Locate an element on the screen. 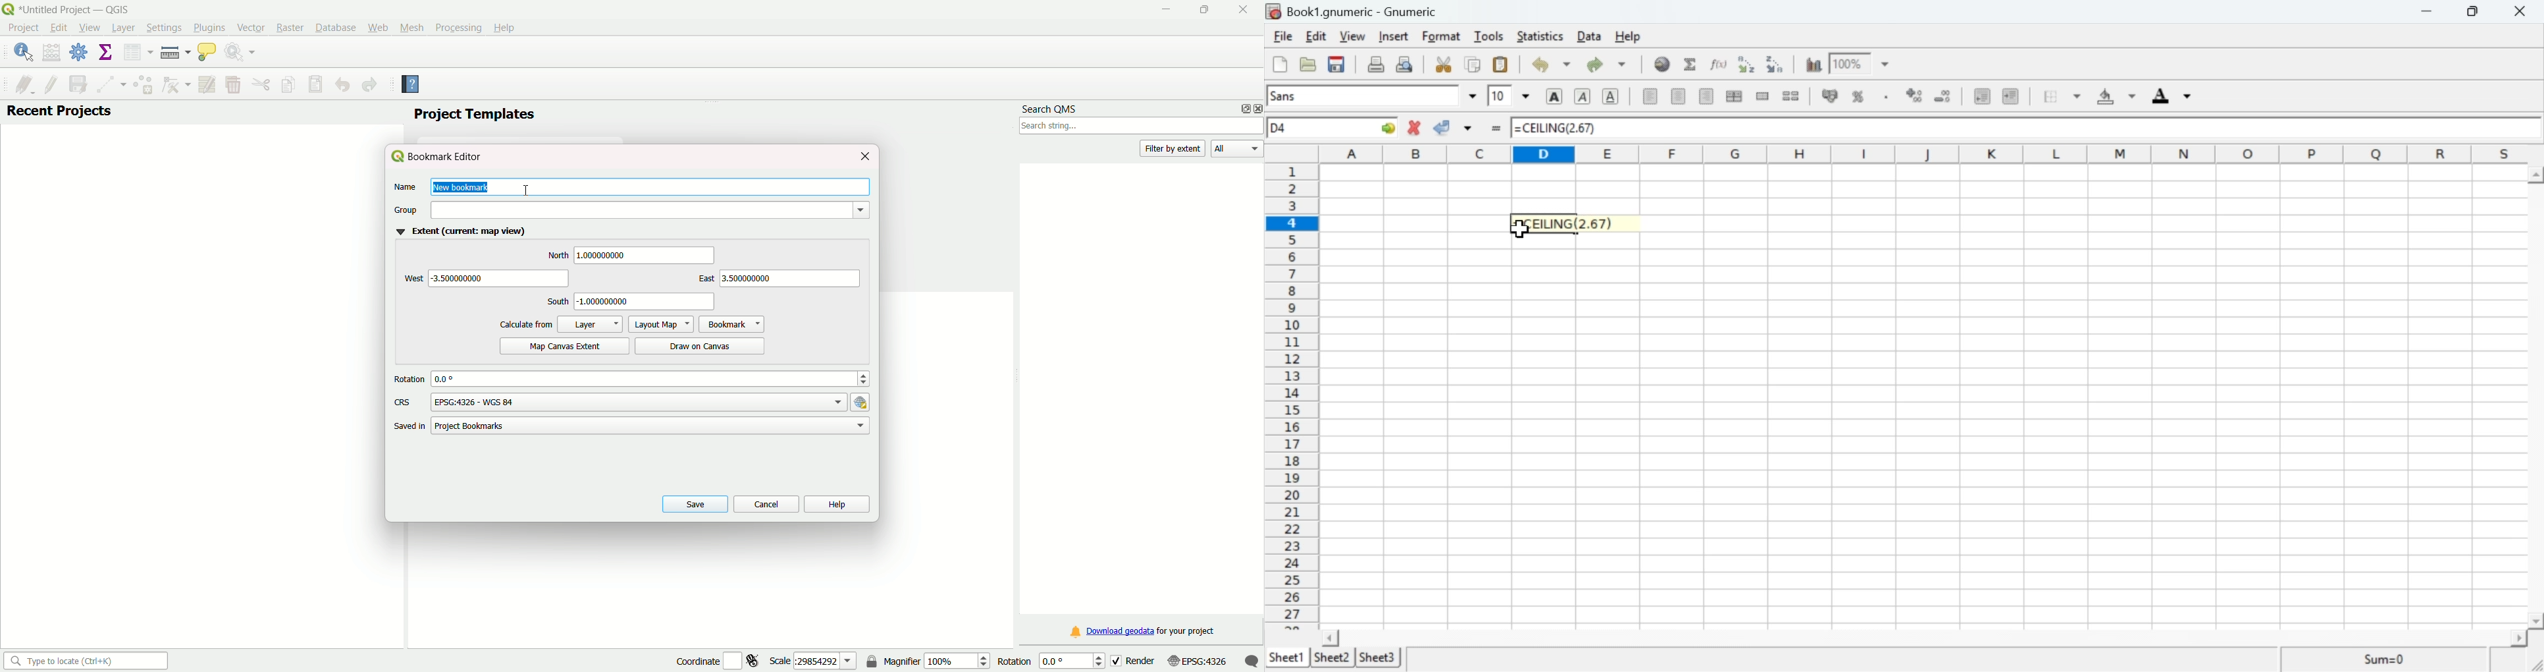  Align left is located at coordinates (1650, 96).